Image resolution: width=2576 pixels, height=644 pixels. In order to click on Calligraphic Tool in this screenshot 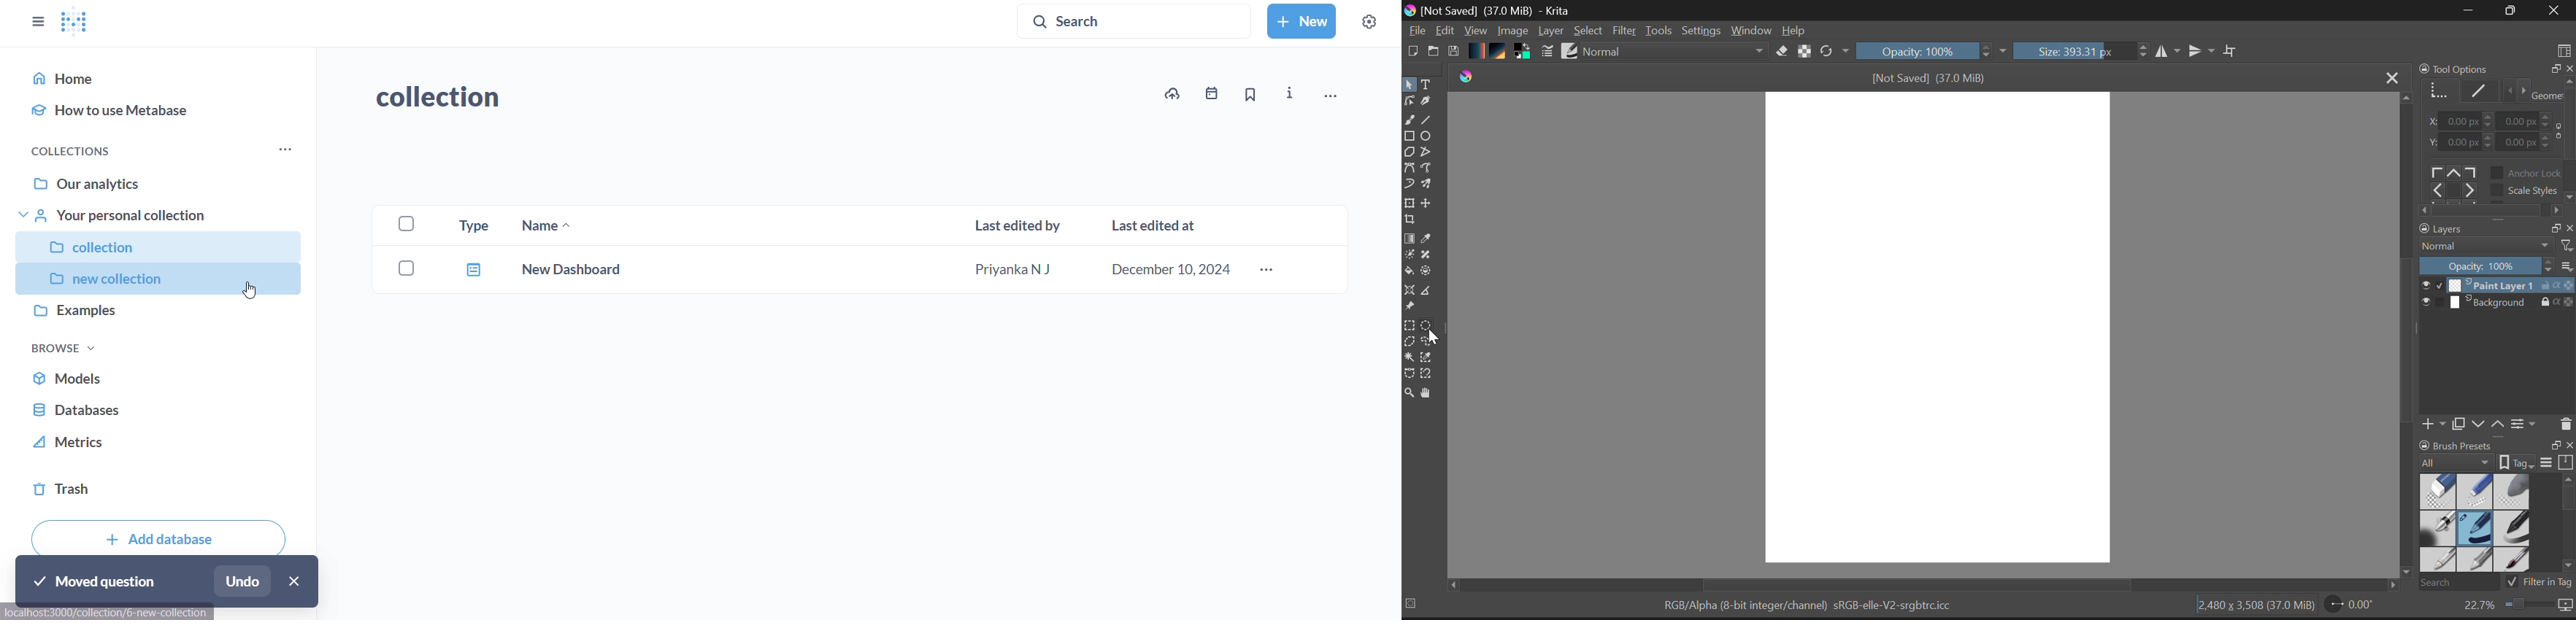, I will do `click(1426, 103)`.